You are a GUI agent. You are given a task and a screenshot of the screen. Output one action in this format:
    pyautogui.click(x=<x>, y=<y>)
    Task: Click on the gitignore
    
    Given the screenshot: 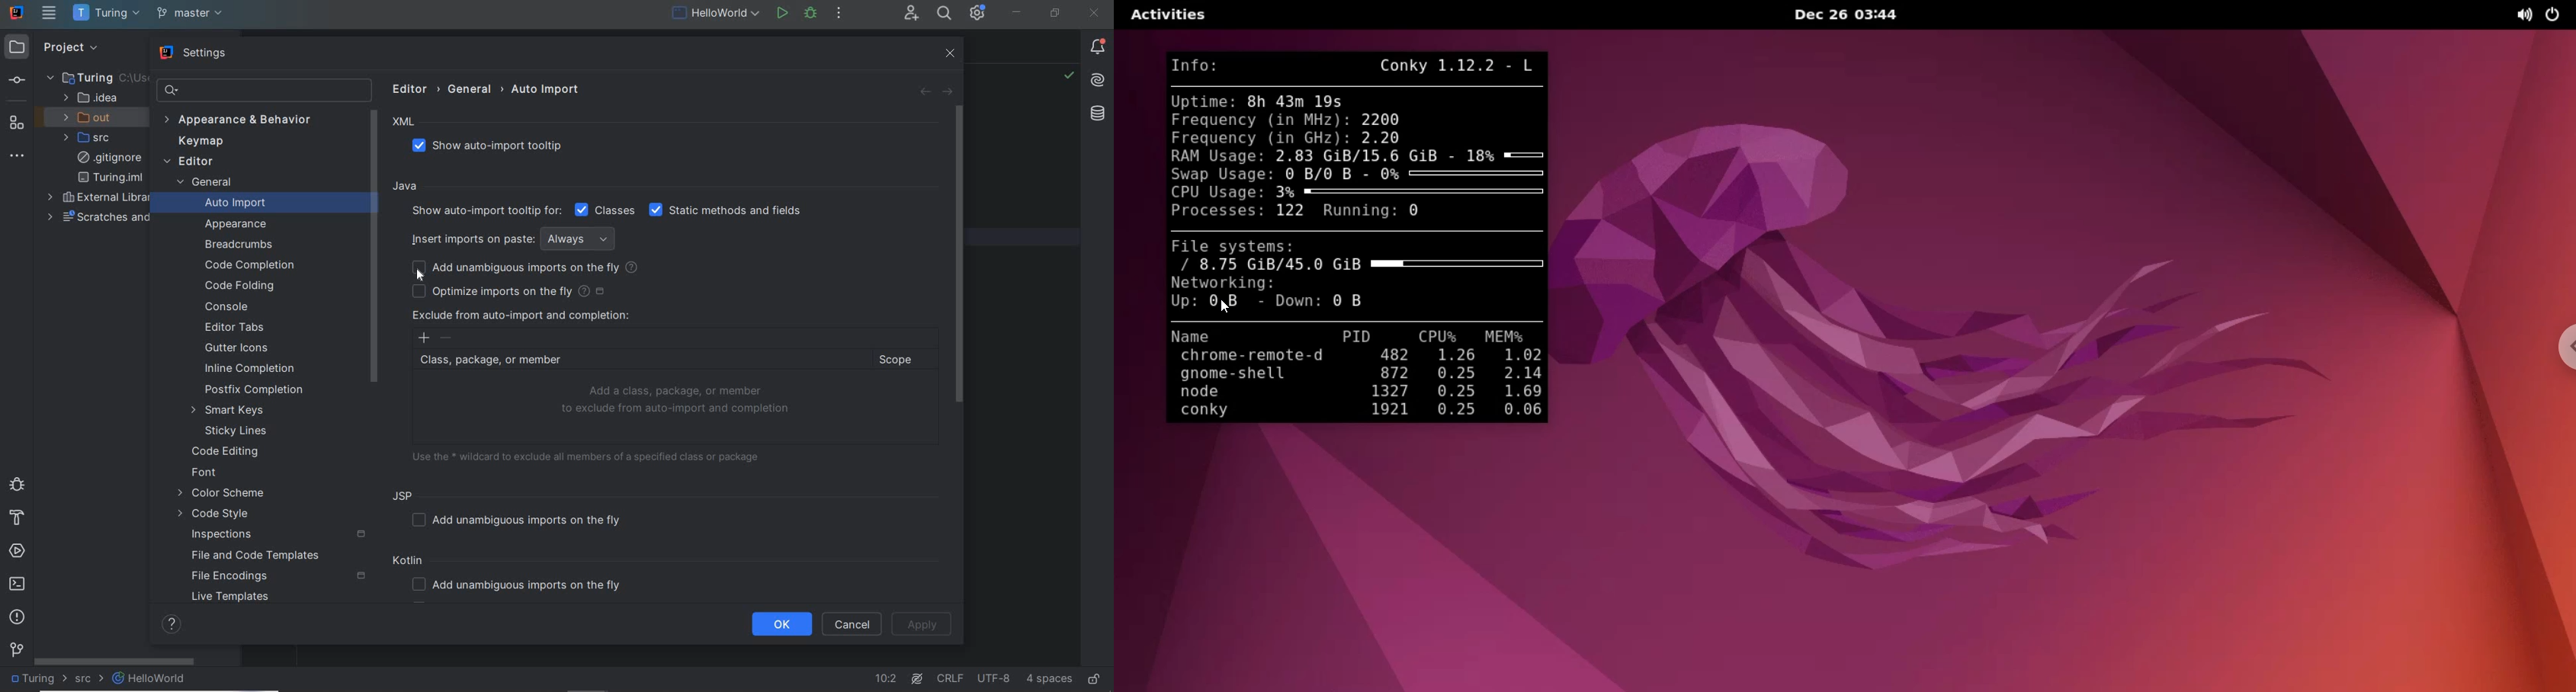 What is the action you would take?
    pyautogui.click(x=109, y=158)
    